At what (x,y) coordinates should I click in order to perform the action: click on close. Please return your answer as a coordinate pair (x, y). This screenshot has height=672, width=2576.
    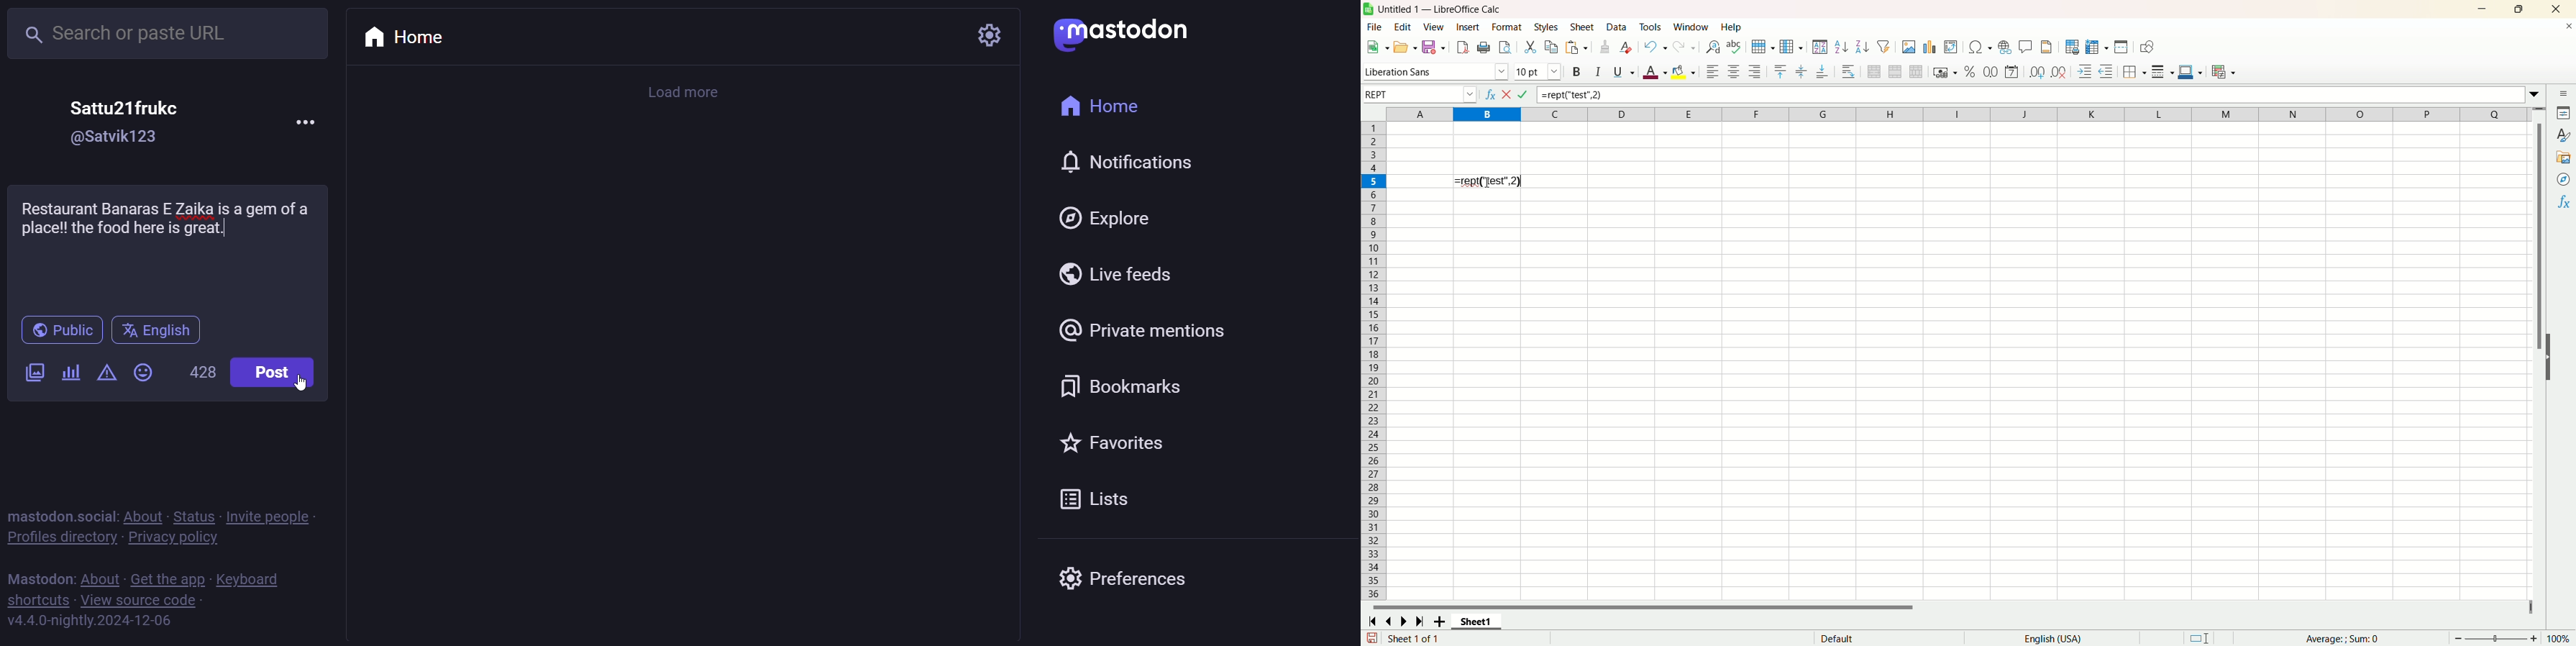
    Looking at the image, I should click on (2565, 28).